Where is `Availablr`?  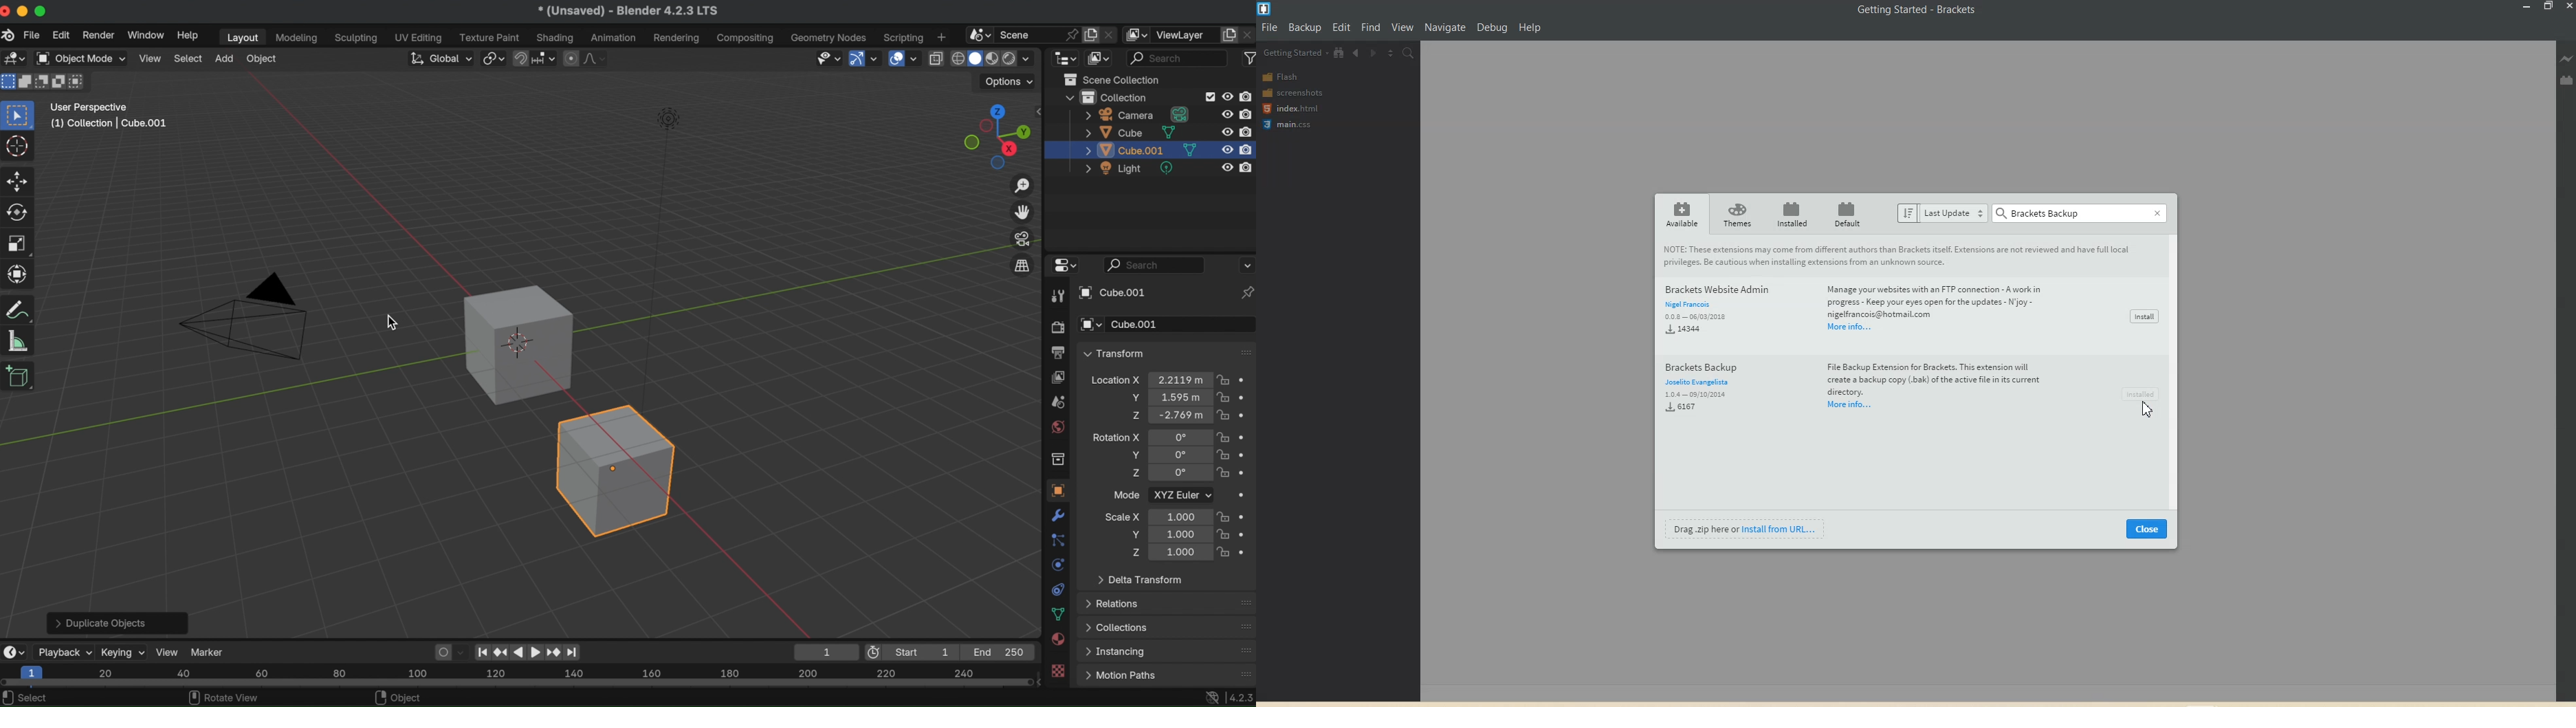 Availablr is located at coordinates (1682, 214).